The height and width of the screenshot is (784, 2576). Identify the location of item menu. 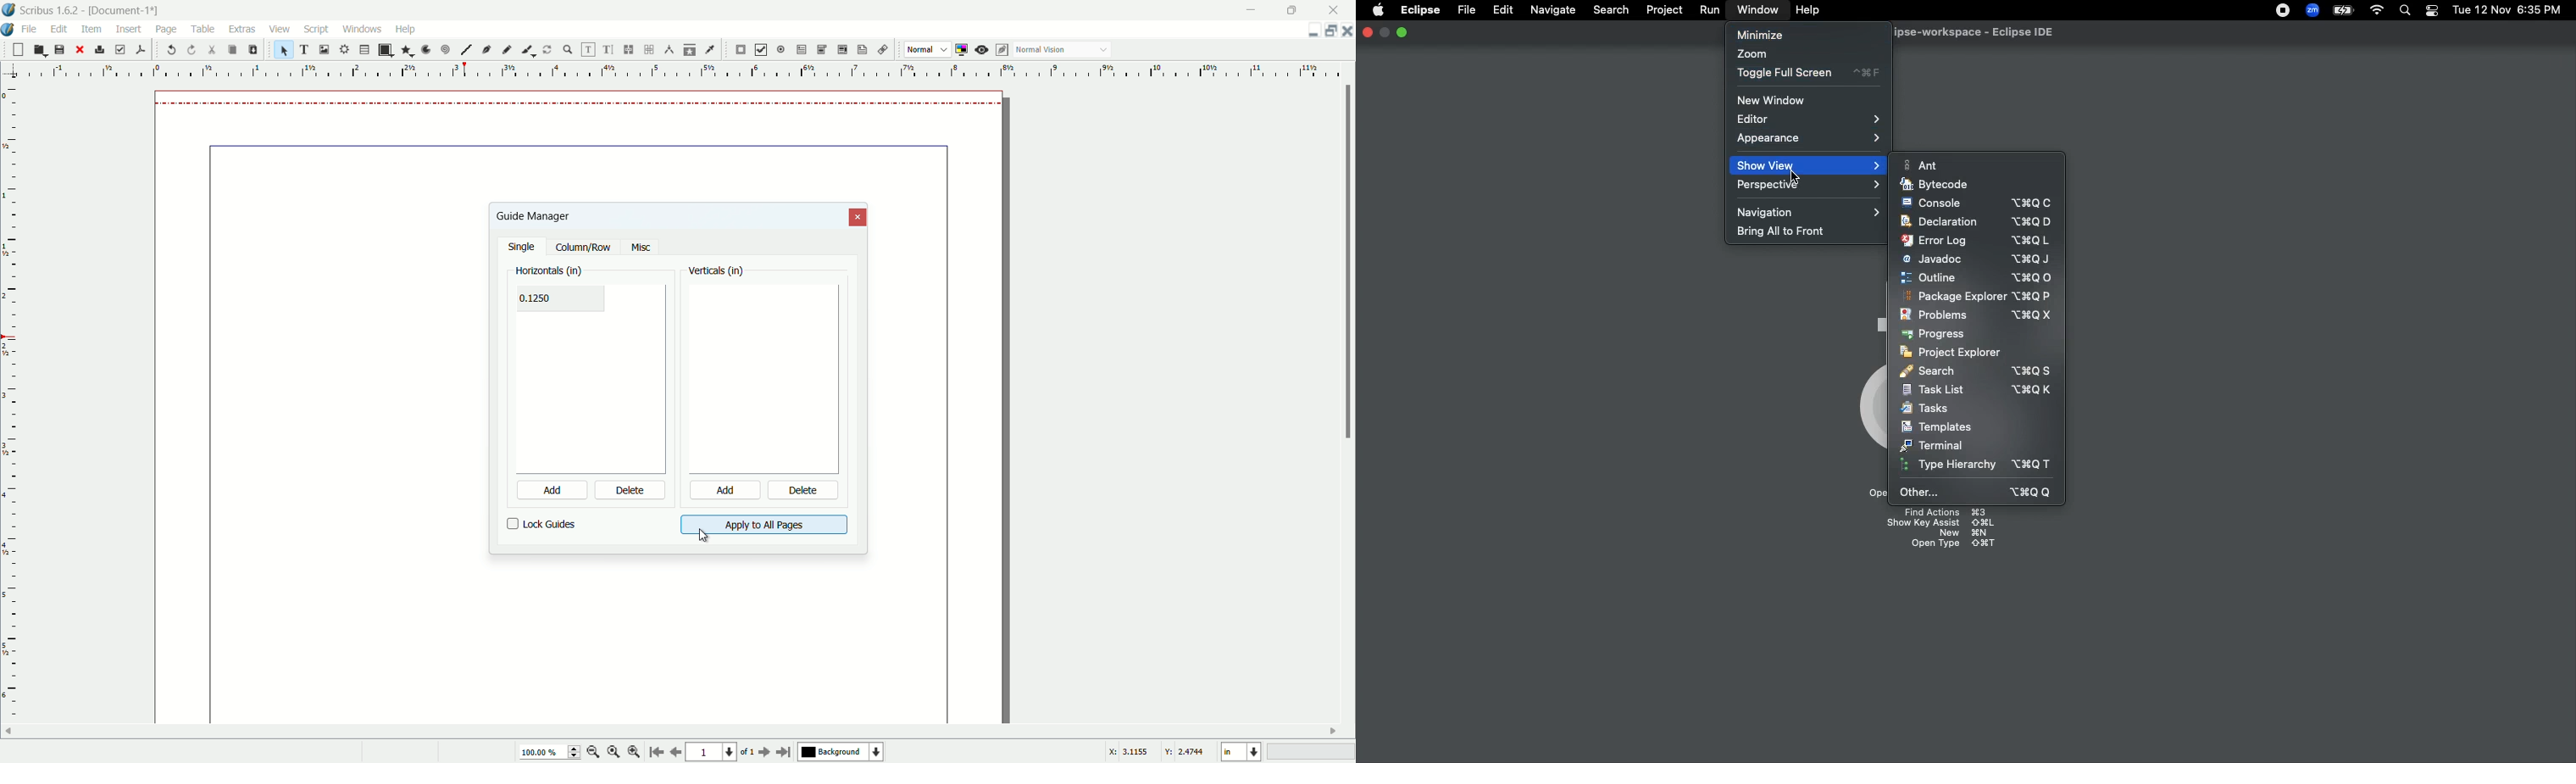
(93, 28).